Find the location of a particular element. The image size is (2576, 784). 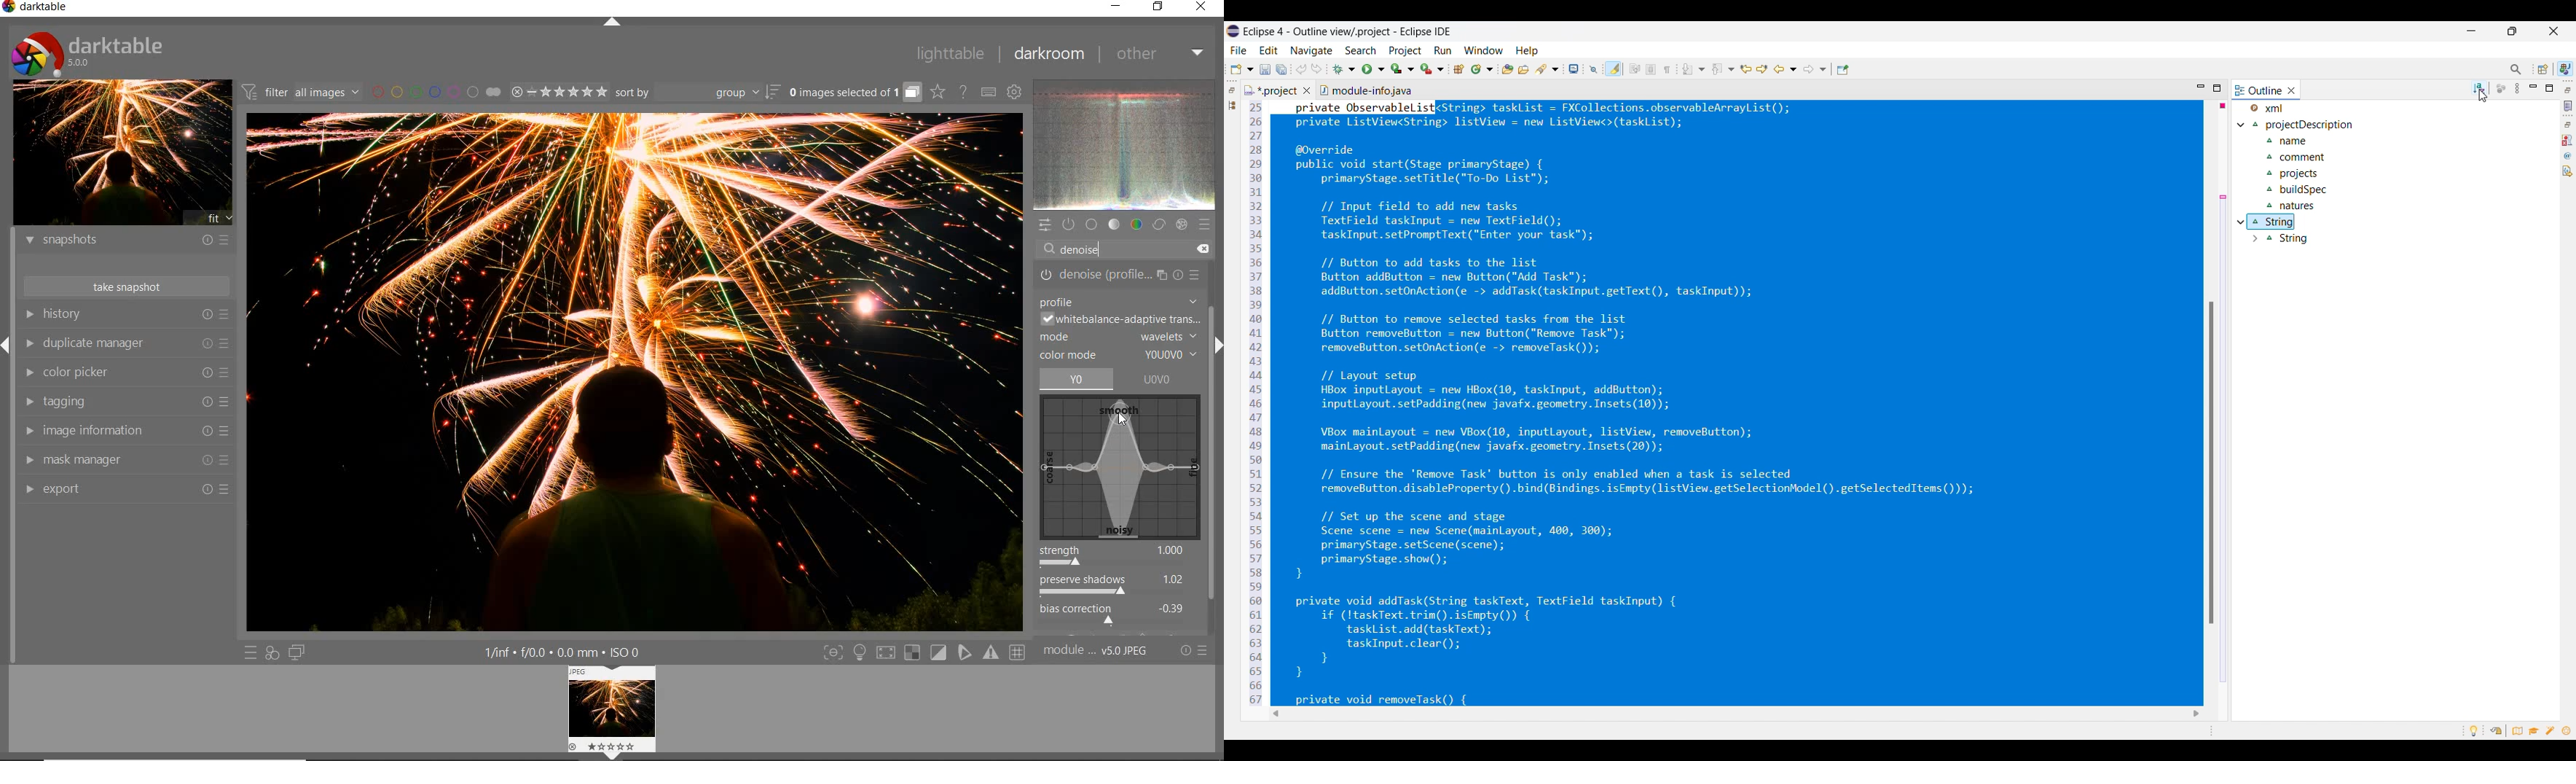

snapshots is located at coordinates (125, 241).